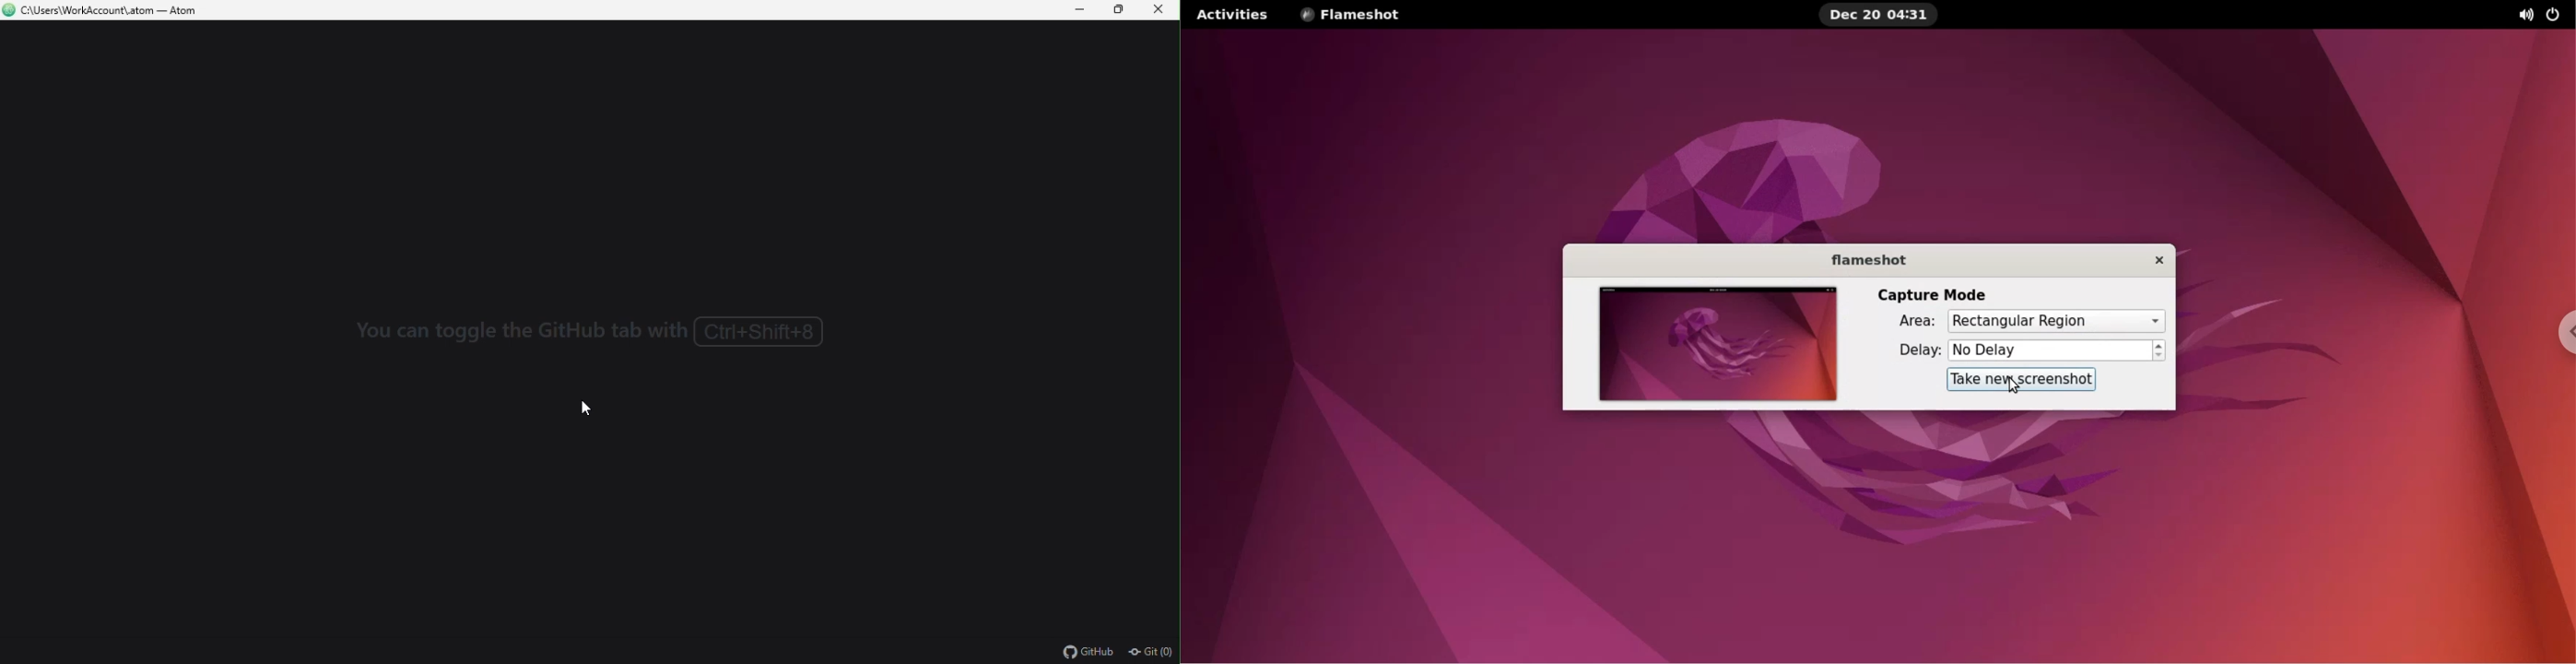 The width and height of the screenshot is (2576, 672). Describe the element at coordinates (1091, 652) in the screenshot. I see `github` at that location.